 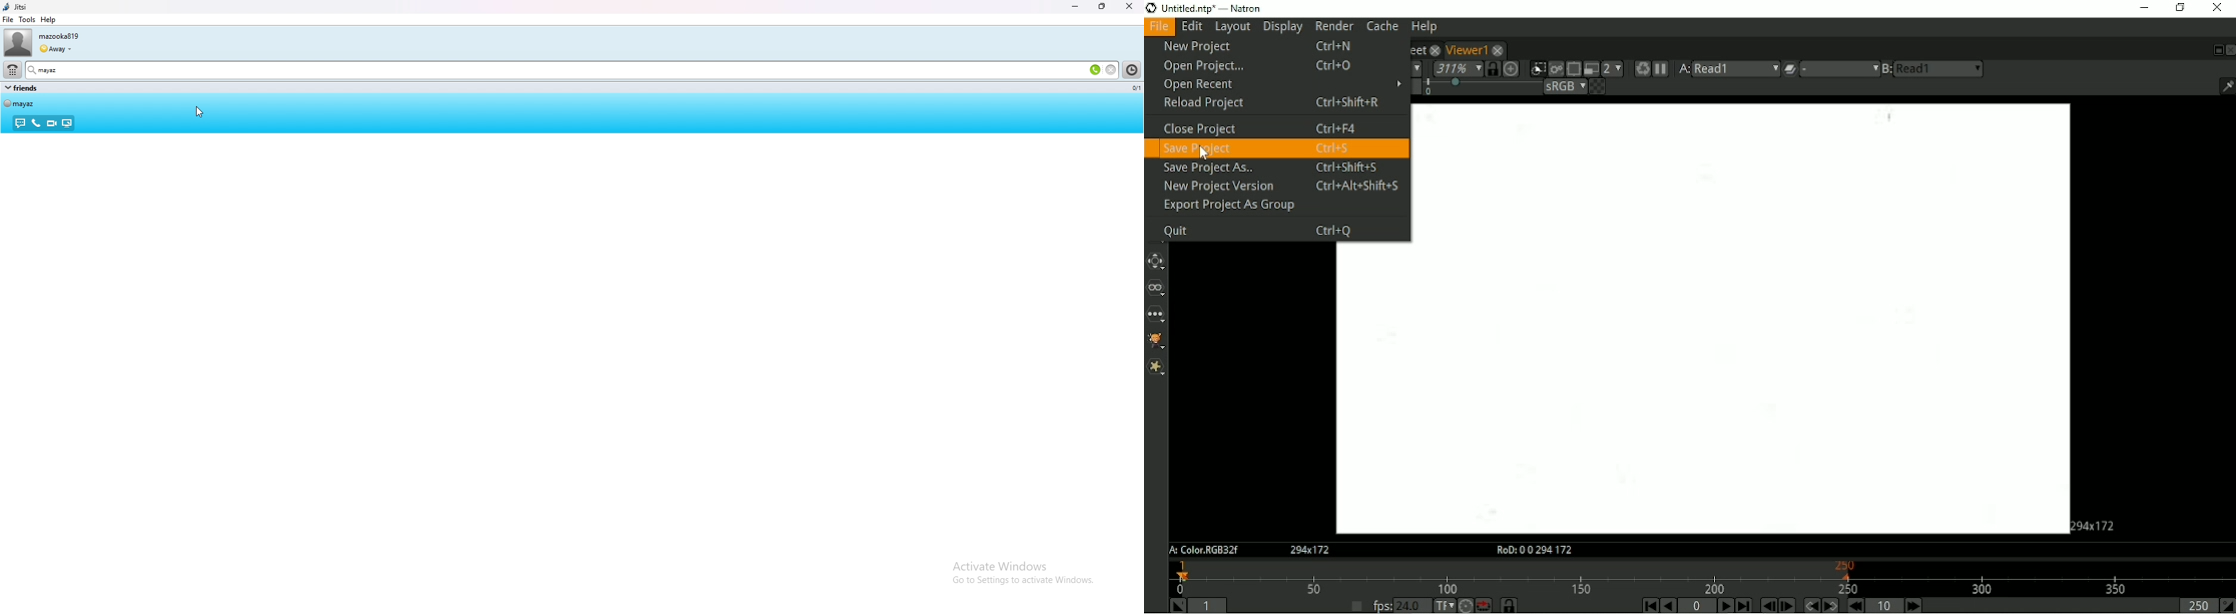 I want to click on jitsi, so click(x=38, y=7).